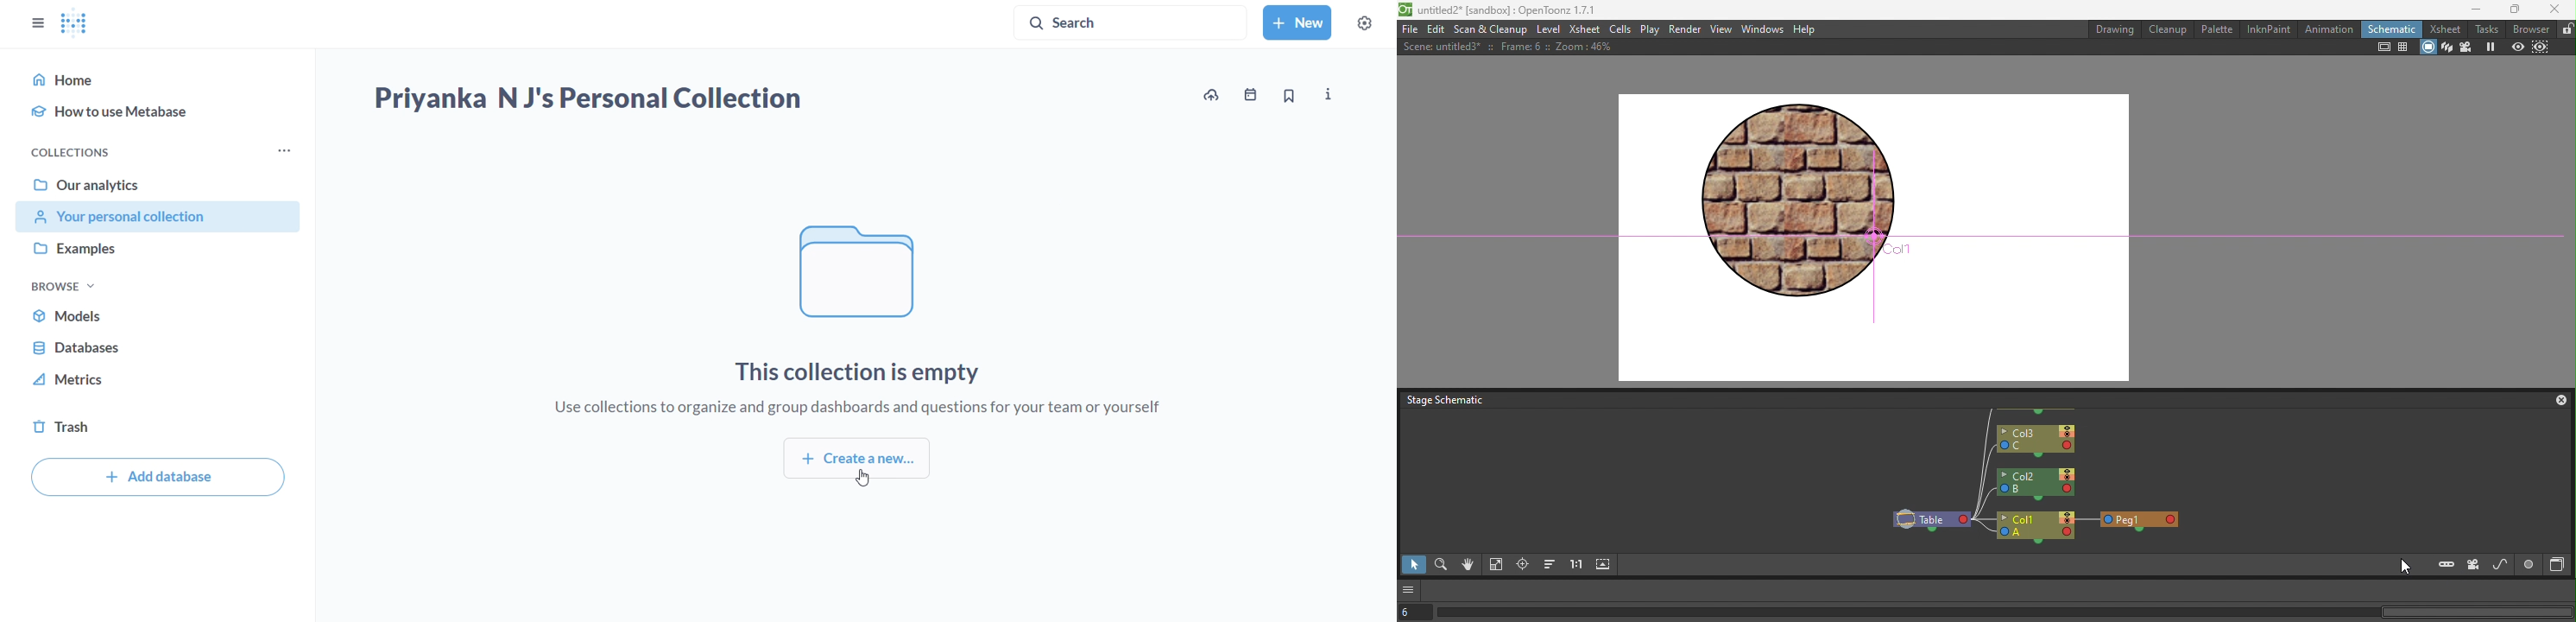 The height and width of the screenshot is (644, 2576). I want to click on events, so click(1253, 97).